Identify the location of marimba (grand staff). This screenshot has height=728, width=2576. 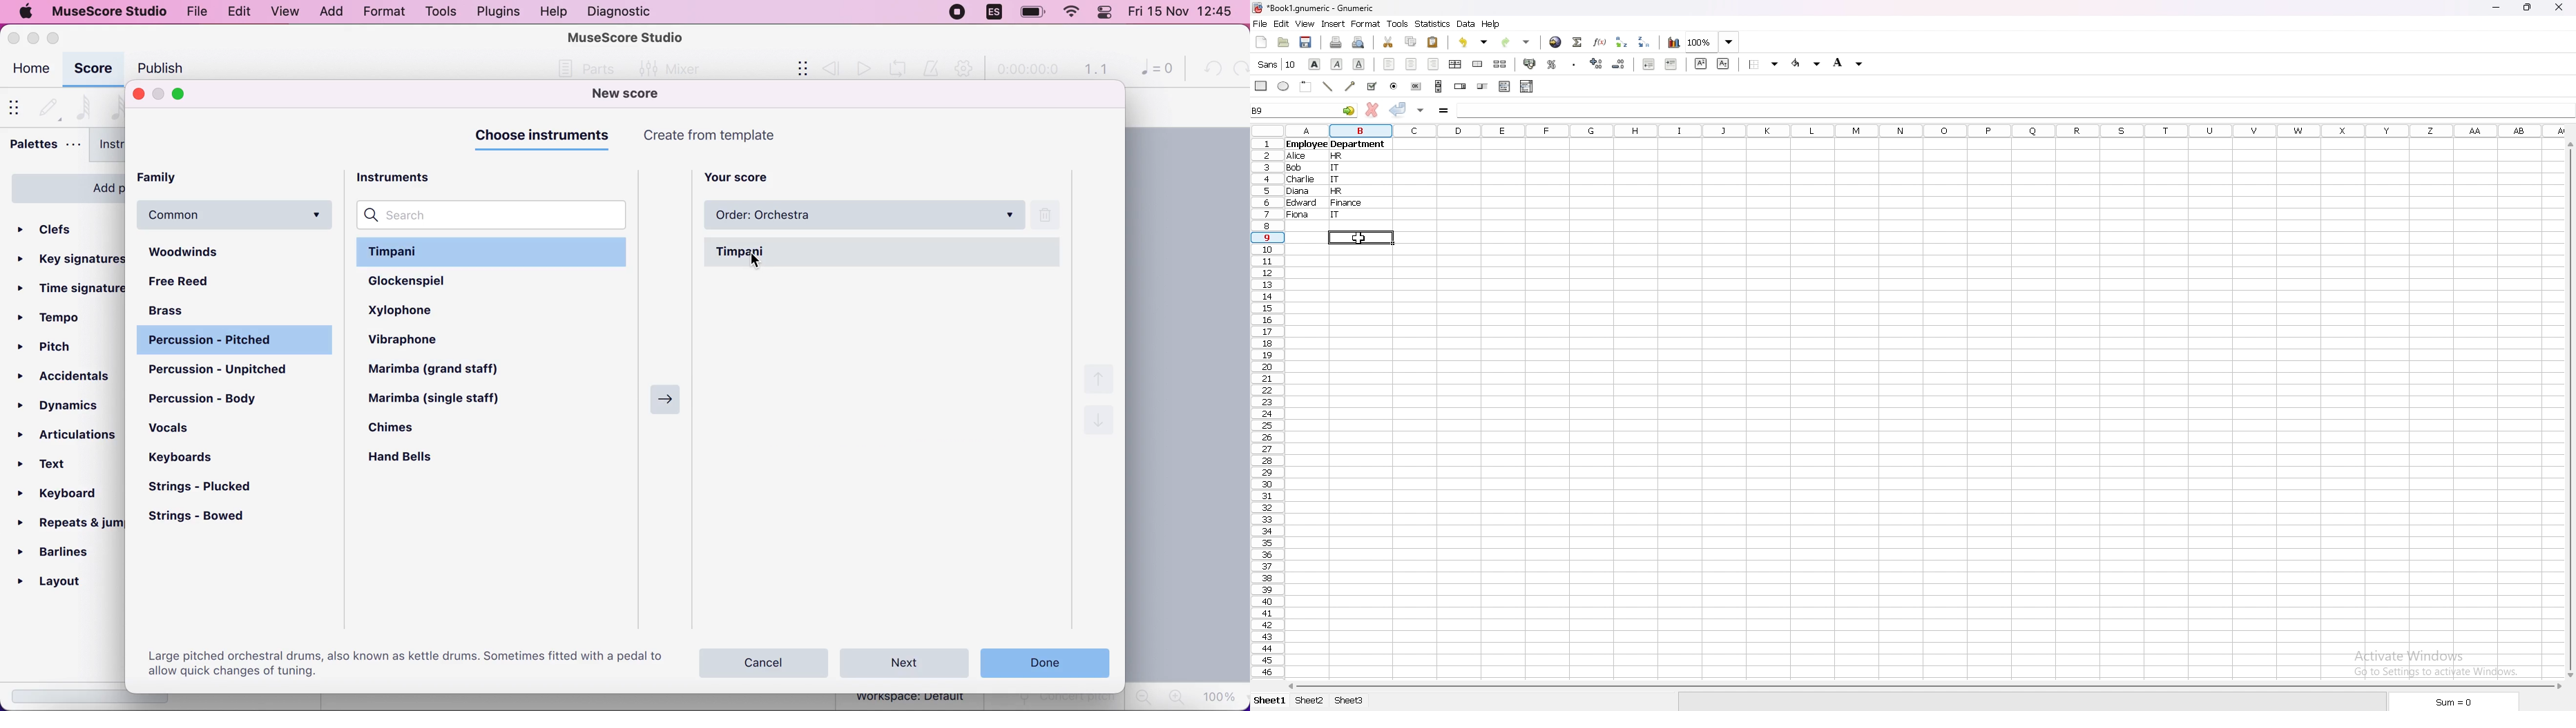
(447, 370).